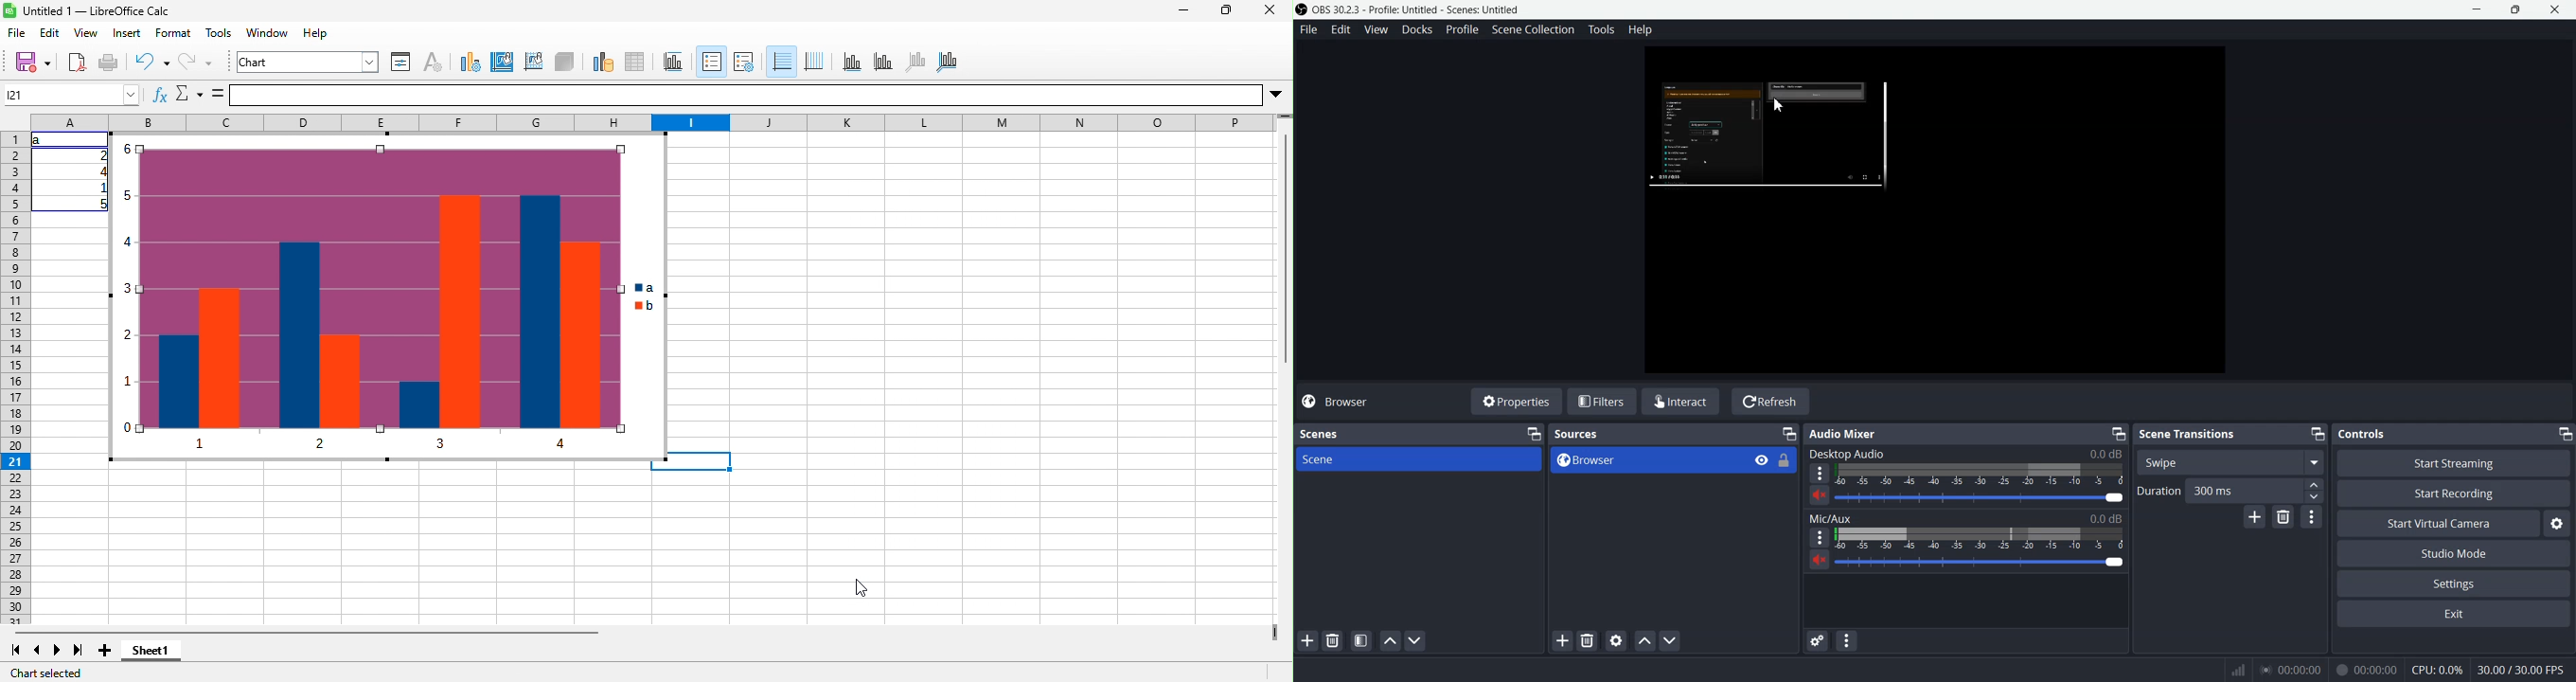 This screenshot has height=700, width=2576. I want to click on Interact, so click(1682, 401).